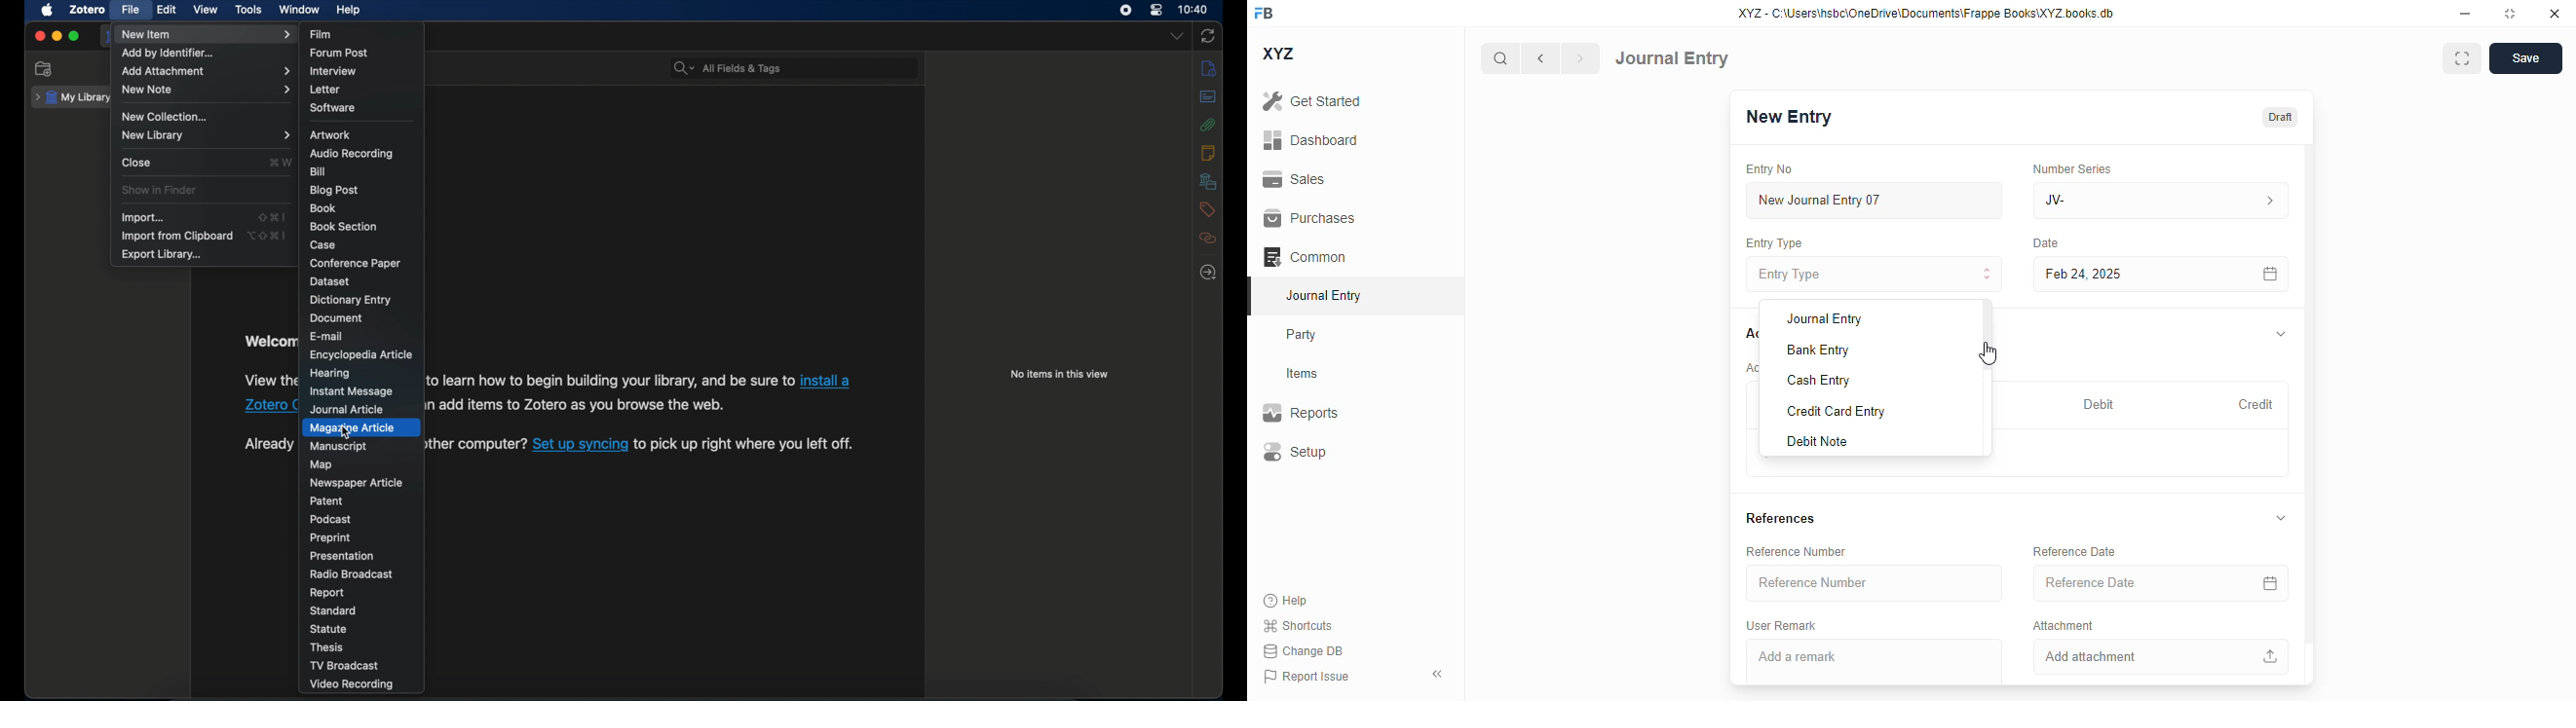 This screenshot has width=2576, height=728. What do you see at coordinates (1783, 625) in the screenshot?
I see `user remark` at bounding box center [1783, 625].